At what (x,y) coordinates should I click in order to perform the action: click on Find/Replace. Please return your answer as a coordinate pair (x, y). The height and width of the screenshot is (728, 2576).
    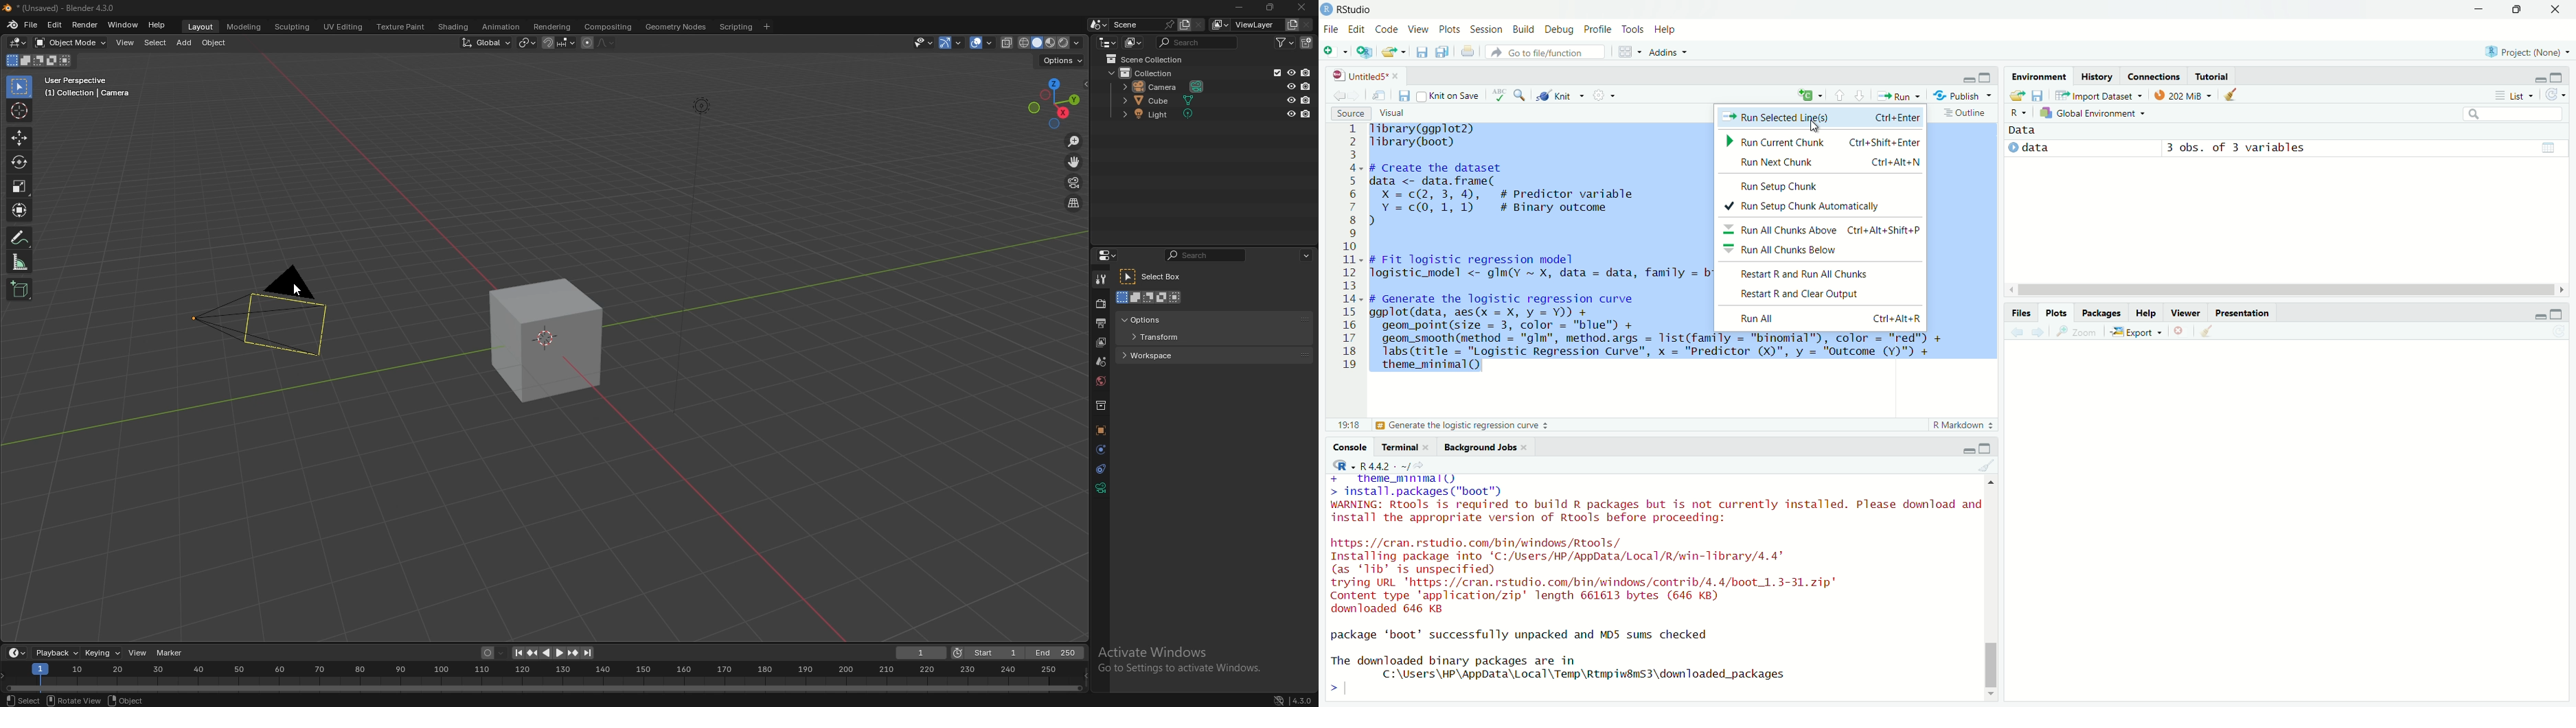
    Looking at the image, I should click on (1520, 94).